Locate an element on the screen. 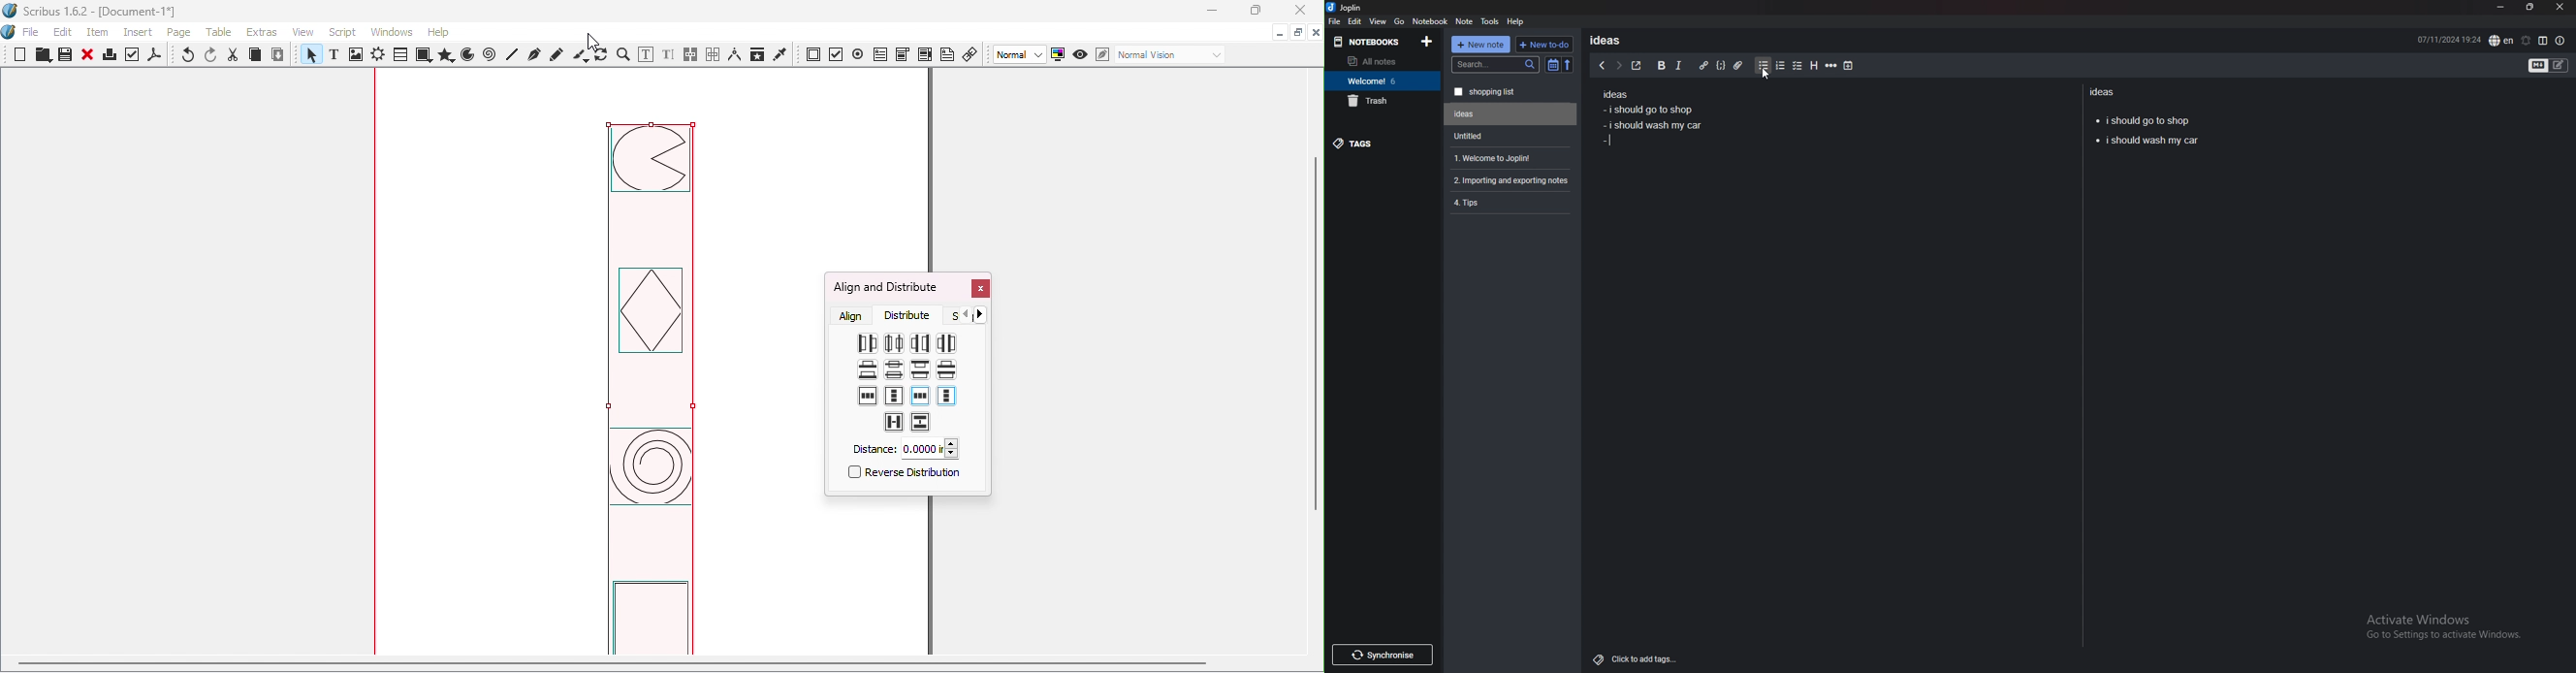 The image size is (2576, 700). Item is located at coordinates (99, 33).